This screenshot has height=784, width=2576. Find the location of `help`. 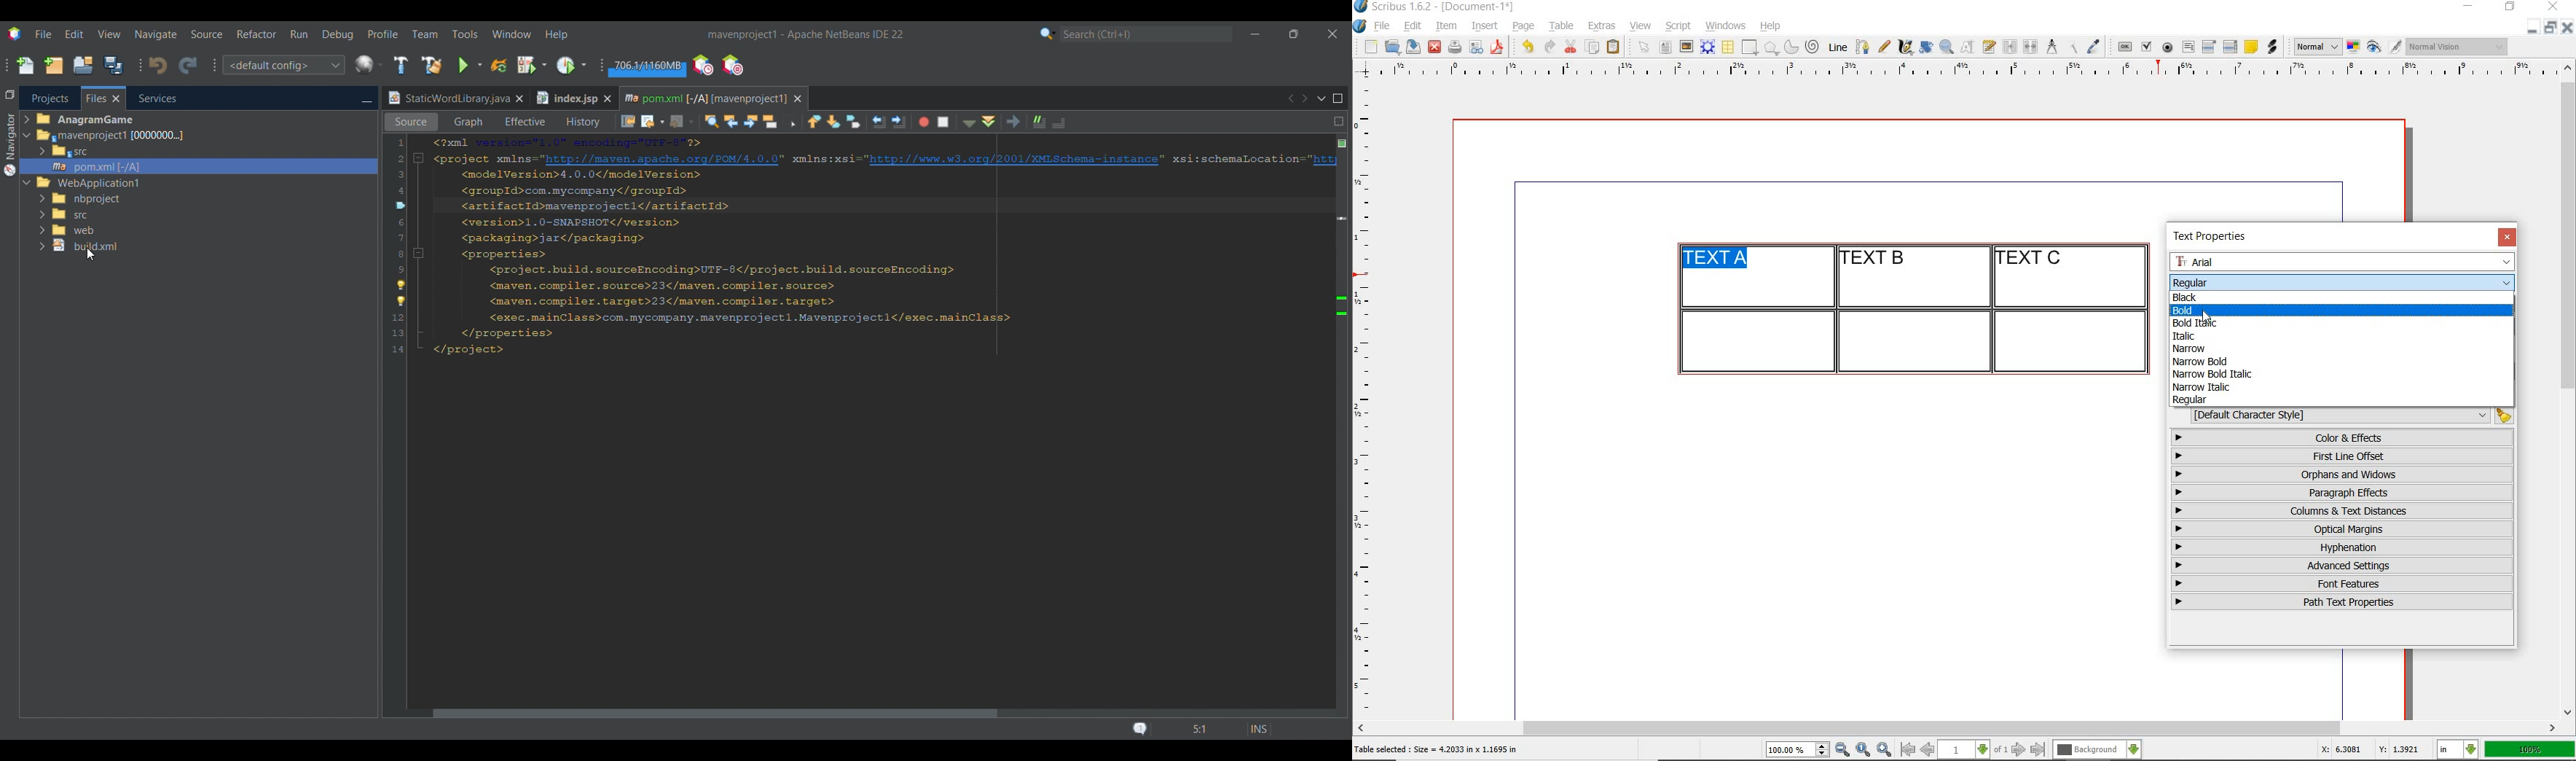

help is located at coordinates (1769, 27).